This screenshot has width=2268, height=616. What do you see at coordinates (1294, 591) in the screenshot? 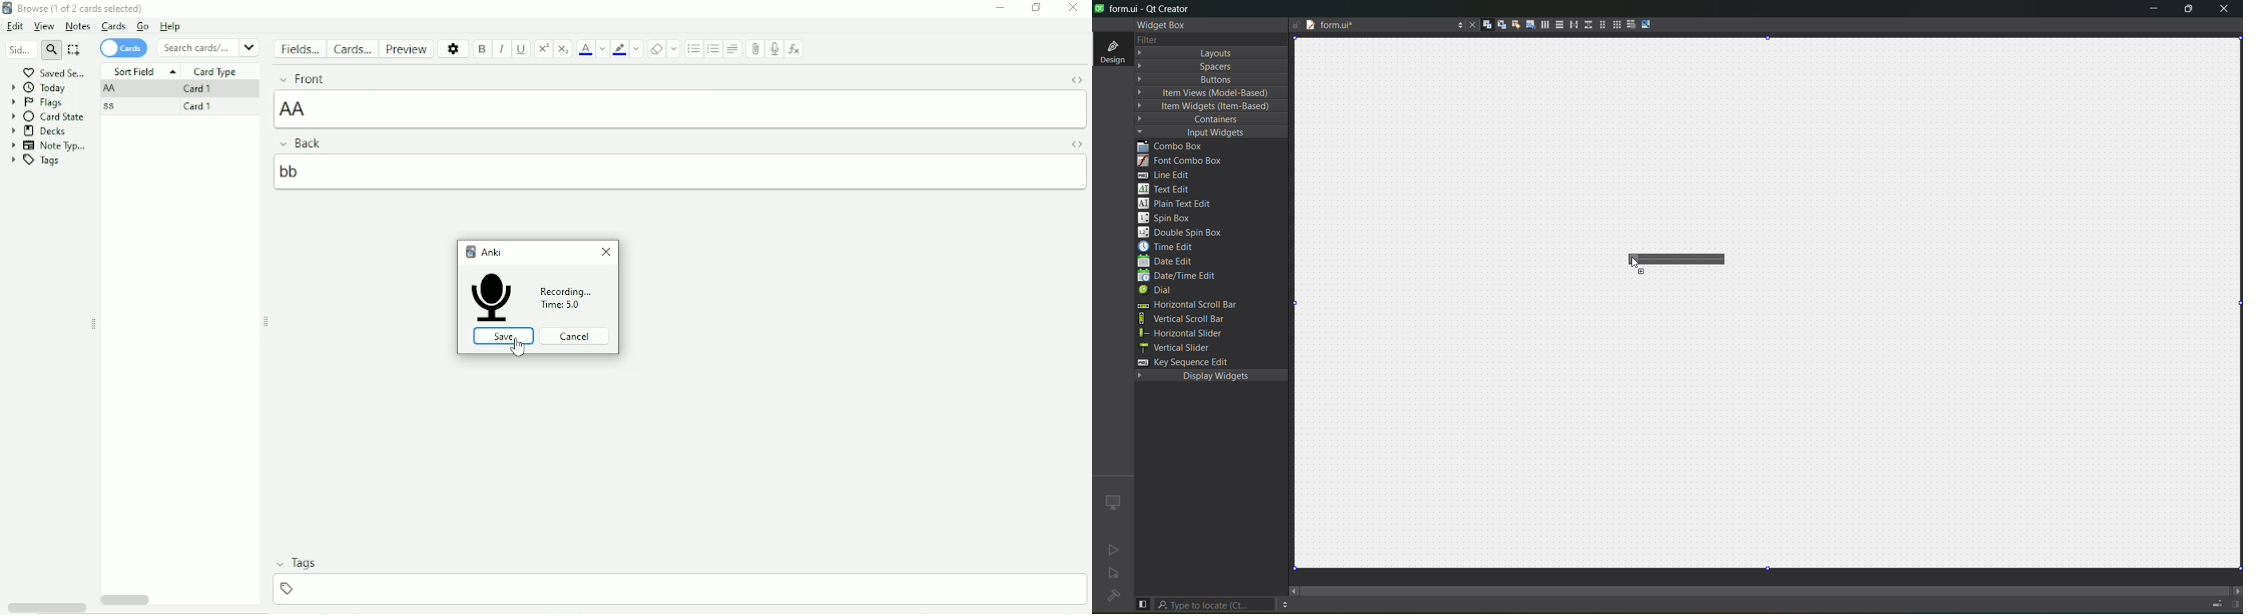
I see `move right` at bounding box center [1294, 591].